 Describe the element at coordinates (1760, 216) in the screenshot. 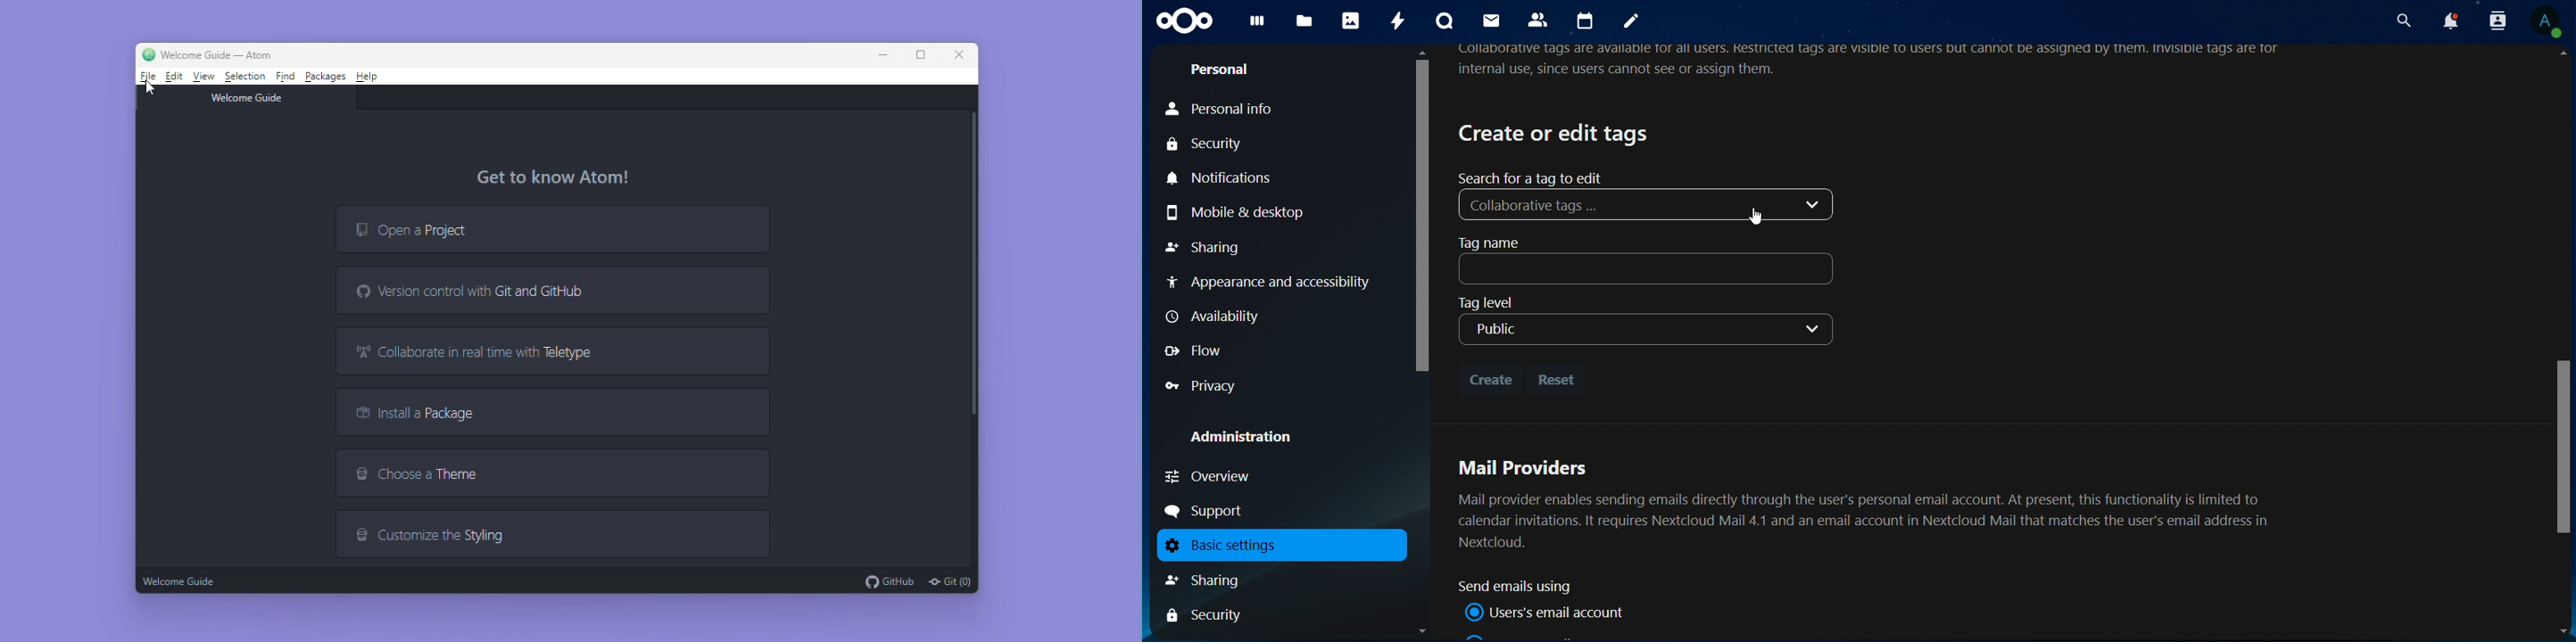

I see `Cursor` at that location.